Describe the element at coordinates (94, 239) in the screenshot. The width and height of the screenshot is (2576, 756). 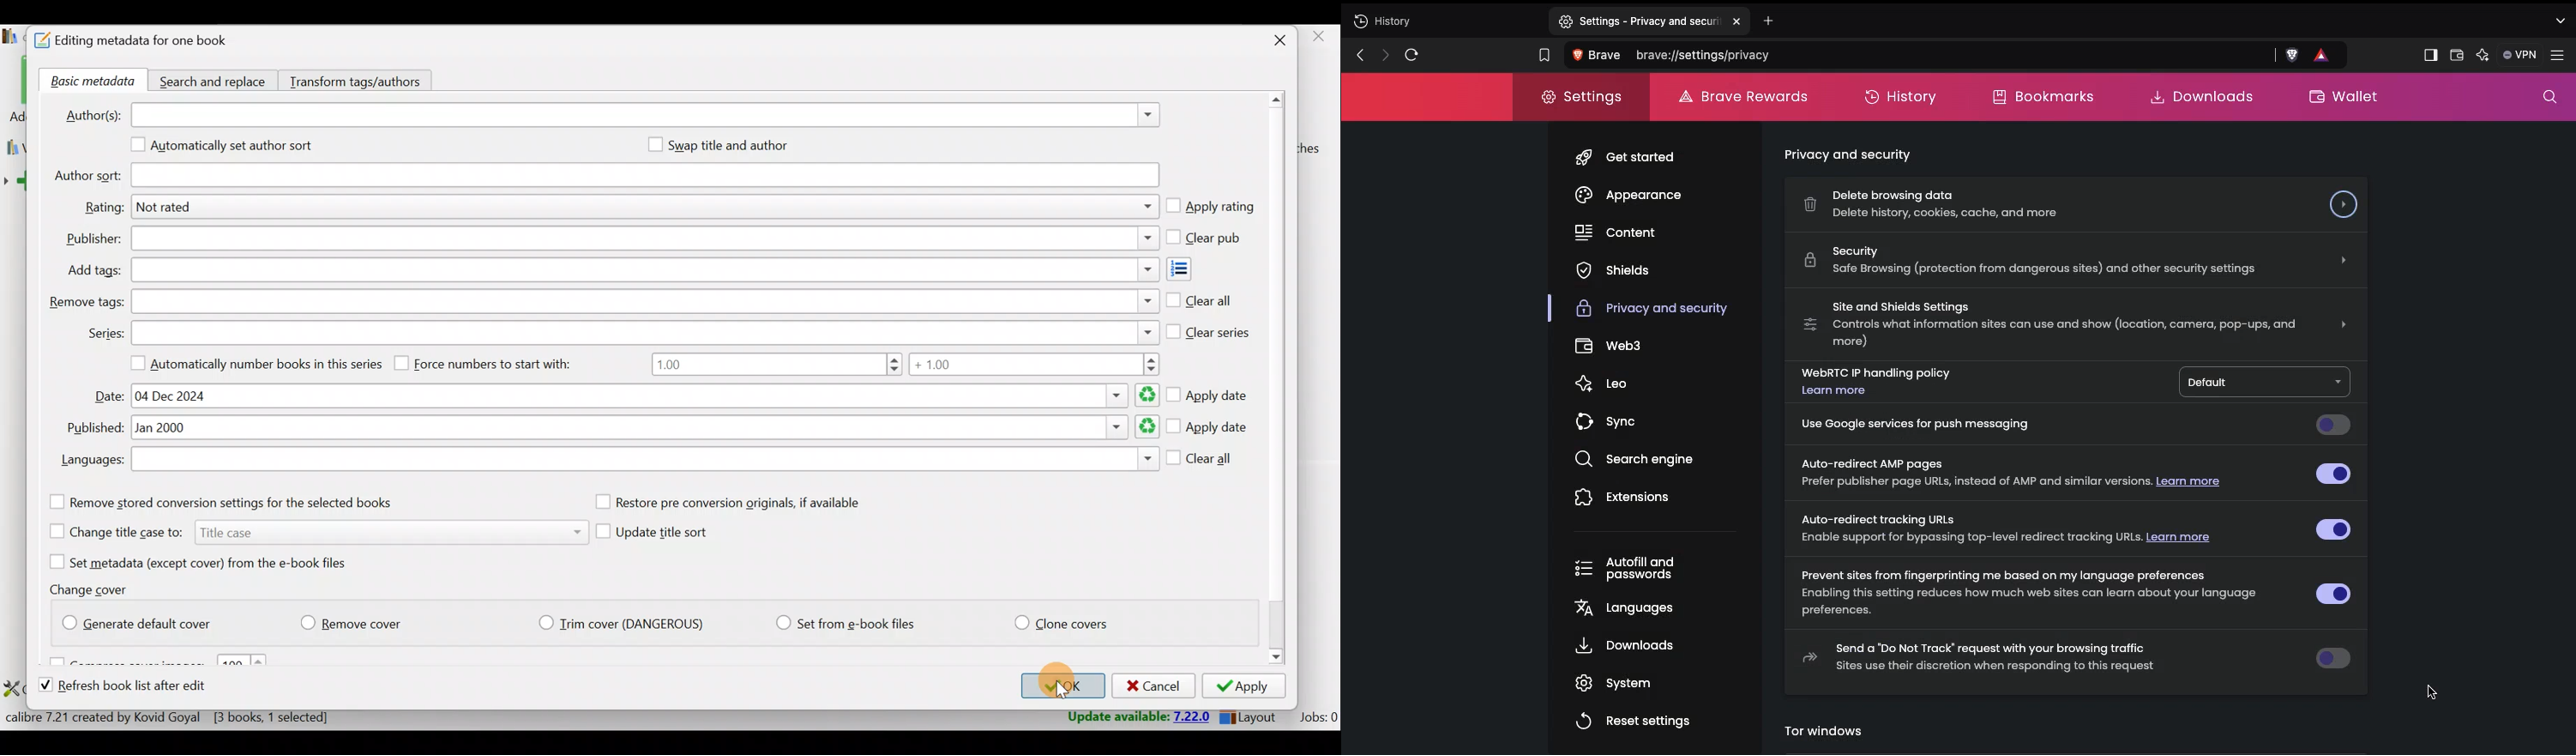
I see `Publisher:` at that location.